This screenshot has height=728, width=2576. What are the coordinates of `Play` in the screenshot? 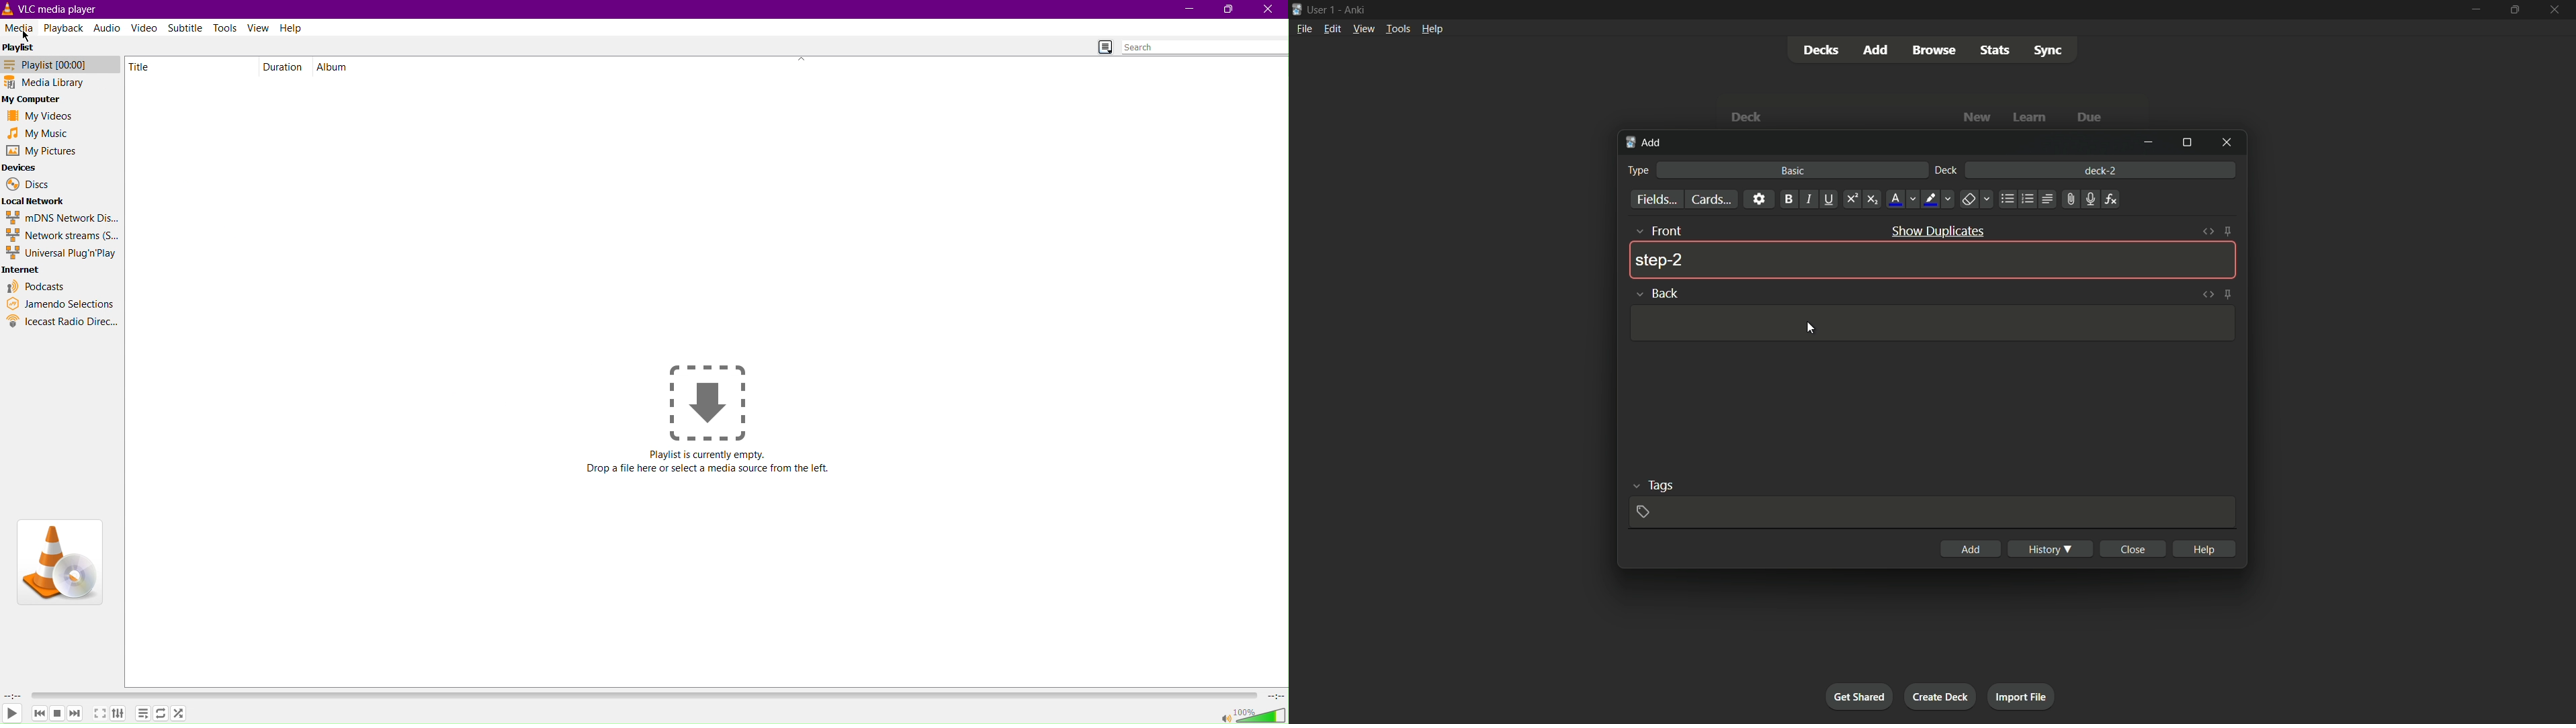 It's located at (13, 715).